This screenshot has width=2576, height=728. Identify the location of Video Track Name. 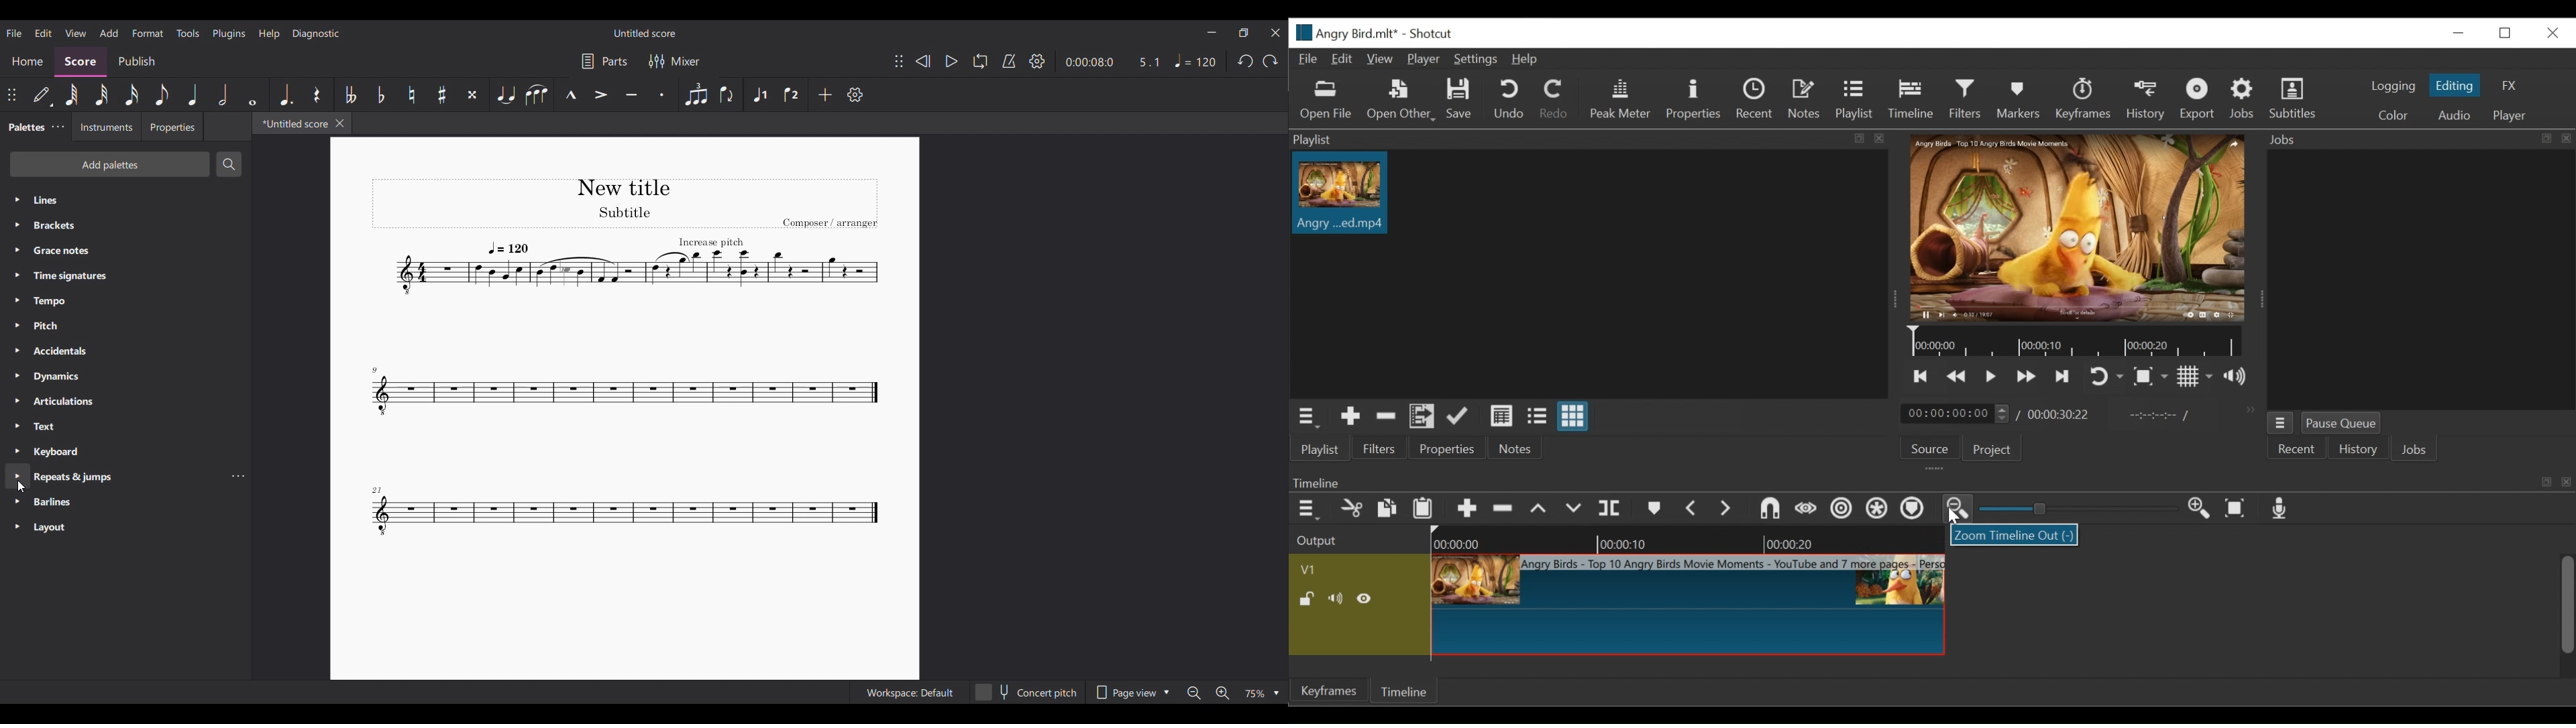
(1357, 568).